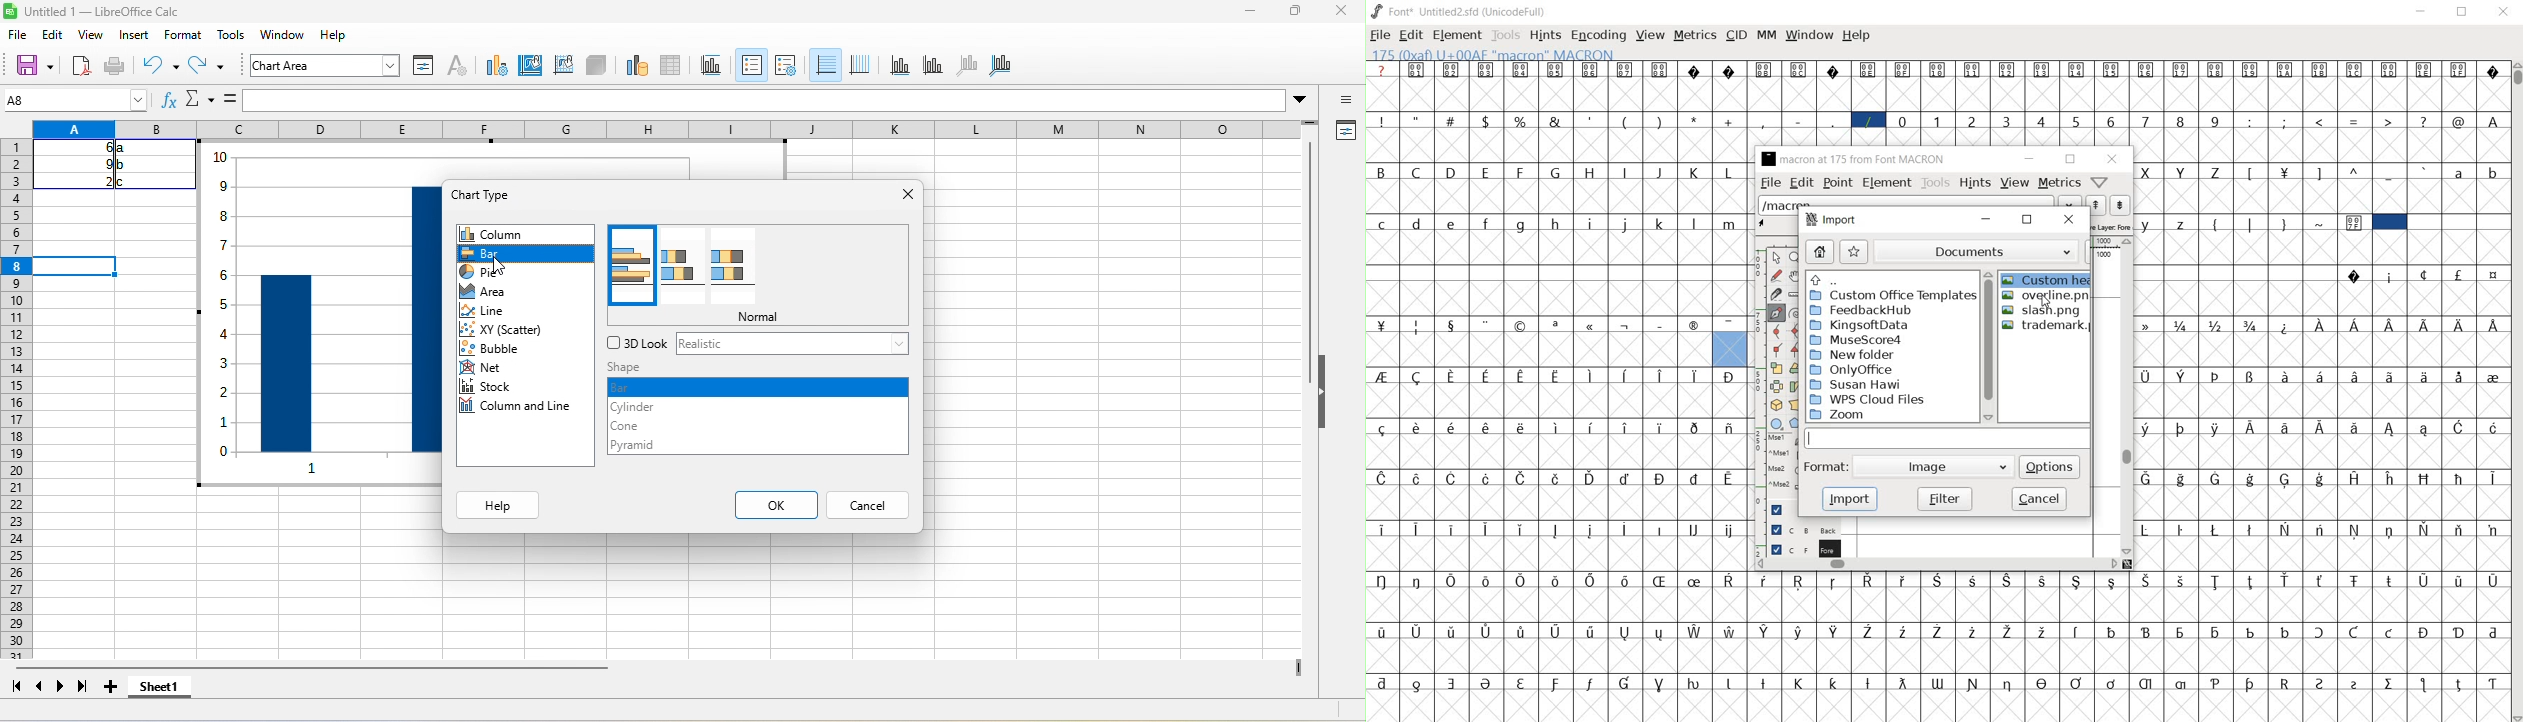  What do you see at coordinates (1782, 509) in the screenshot?
I see `Guide layer` at bounding box center [1782, 509].